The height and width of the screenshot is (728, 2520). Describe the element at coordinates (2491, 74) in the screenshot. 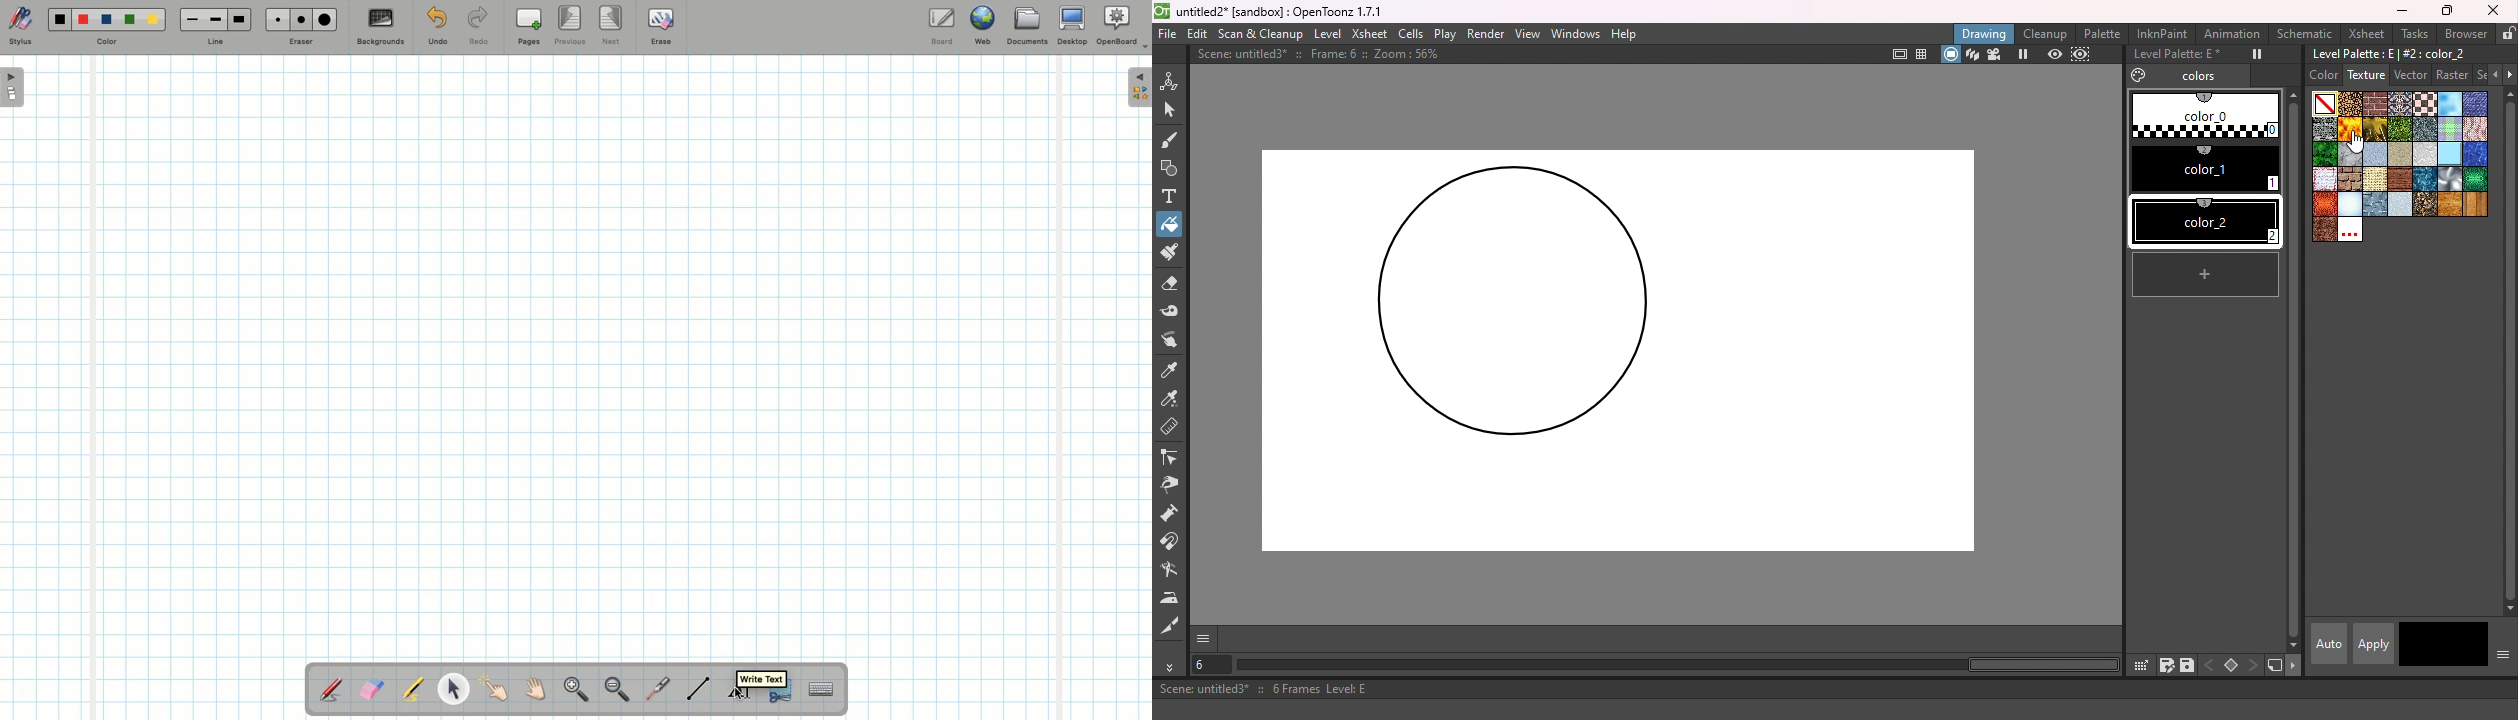

I see `Previous` at that location.